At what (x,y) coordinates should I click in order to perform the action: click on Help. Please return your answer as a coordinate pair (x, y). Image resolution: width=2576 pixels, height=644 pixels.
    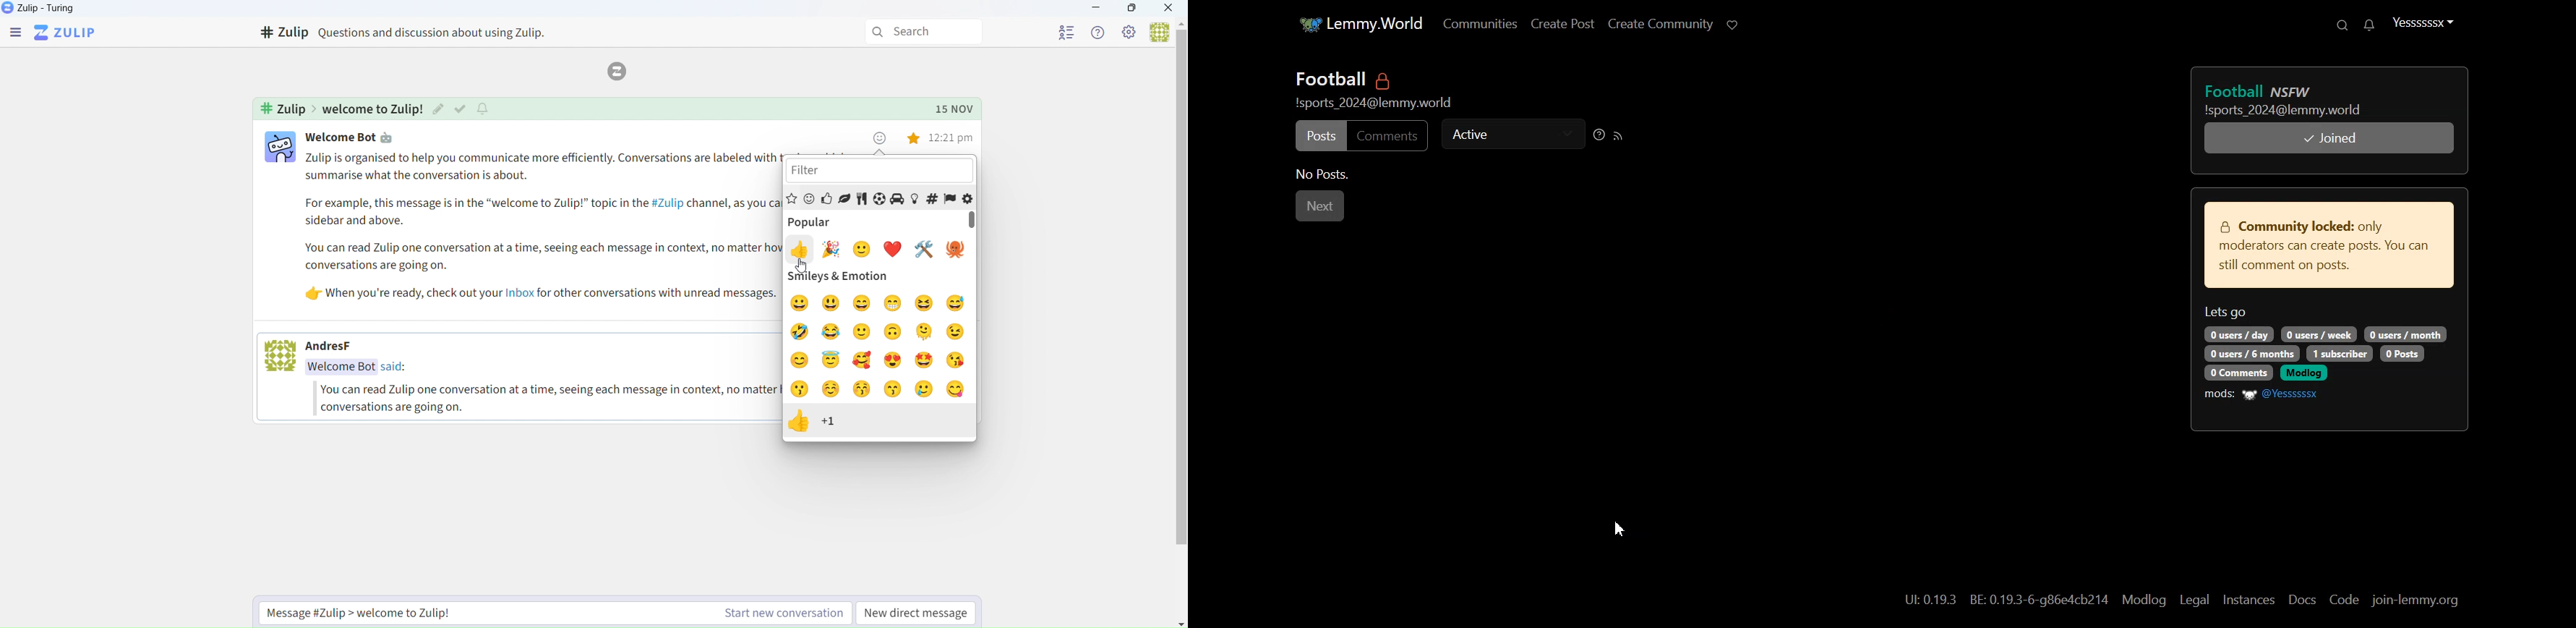
    Looking at the image, I should click on (1099, 32).